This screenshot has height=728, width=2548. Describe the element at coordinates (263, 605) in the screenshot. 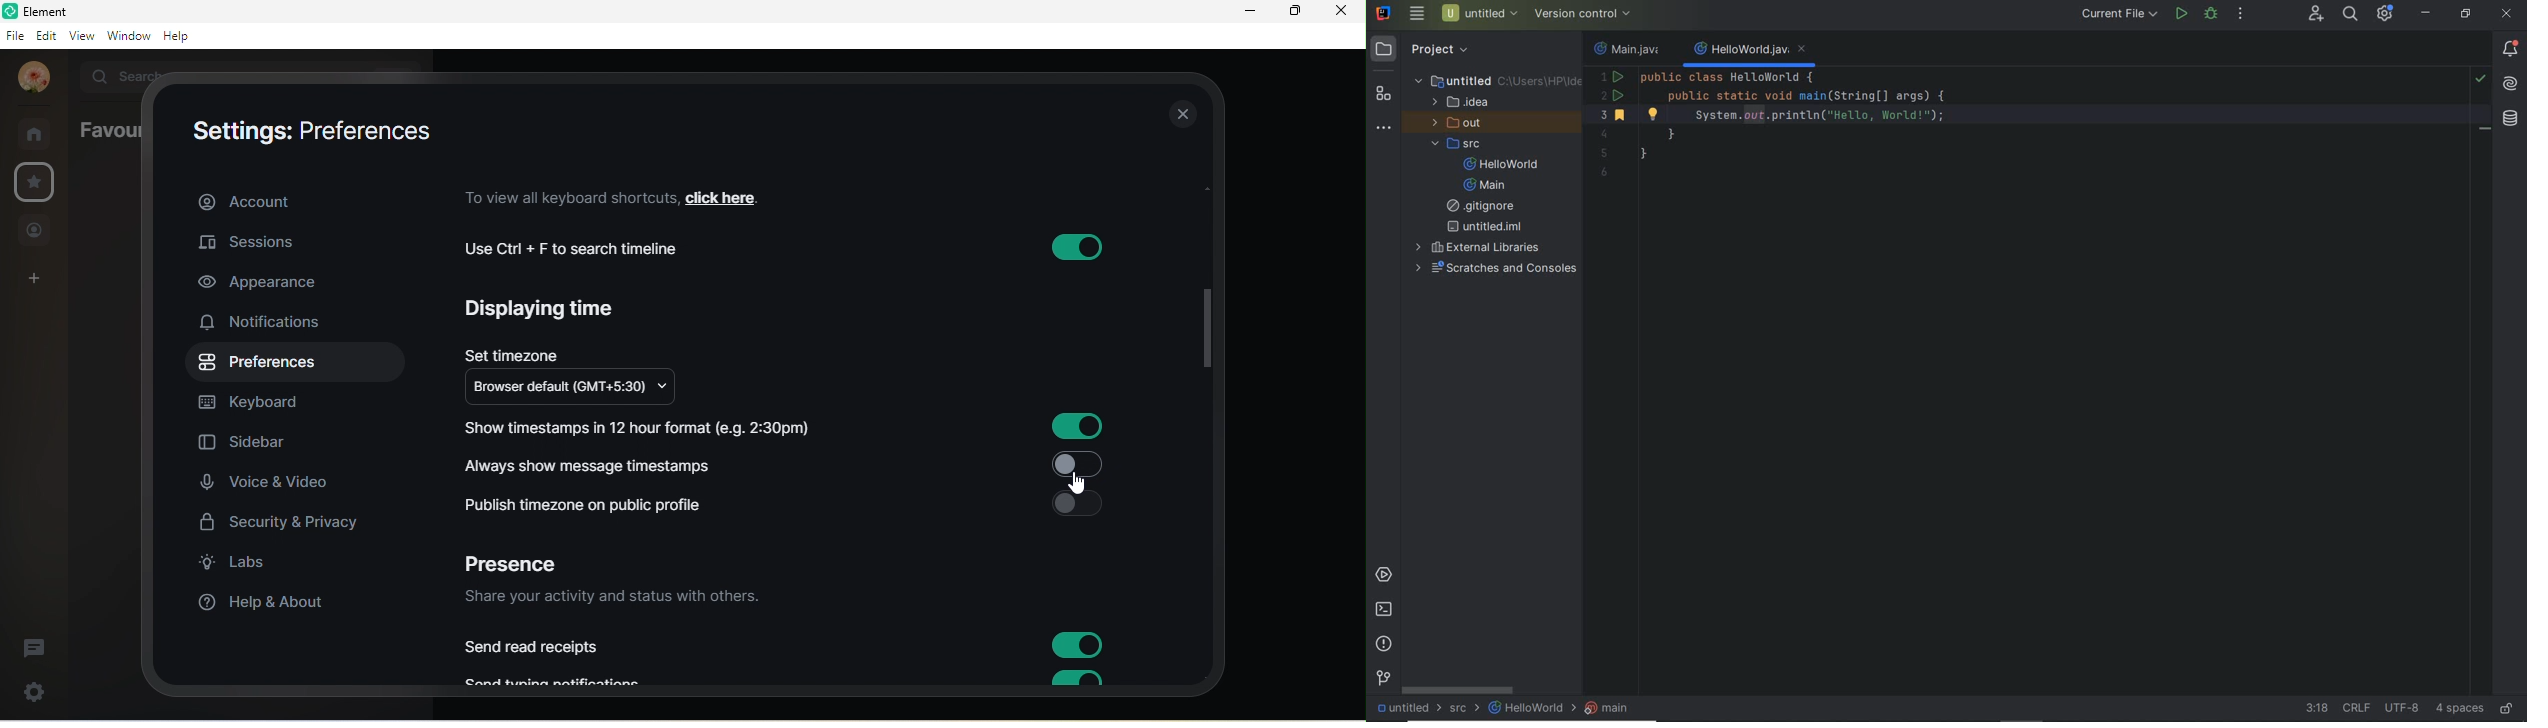

I see `help and about` at that location.